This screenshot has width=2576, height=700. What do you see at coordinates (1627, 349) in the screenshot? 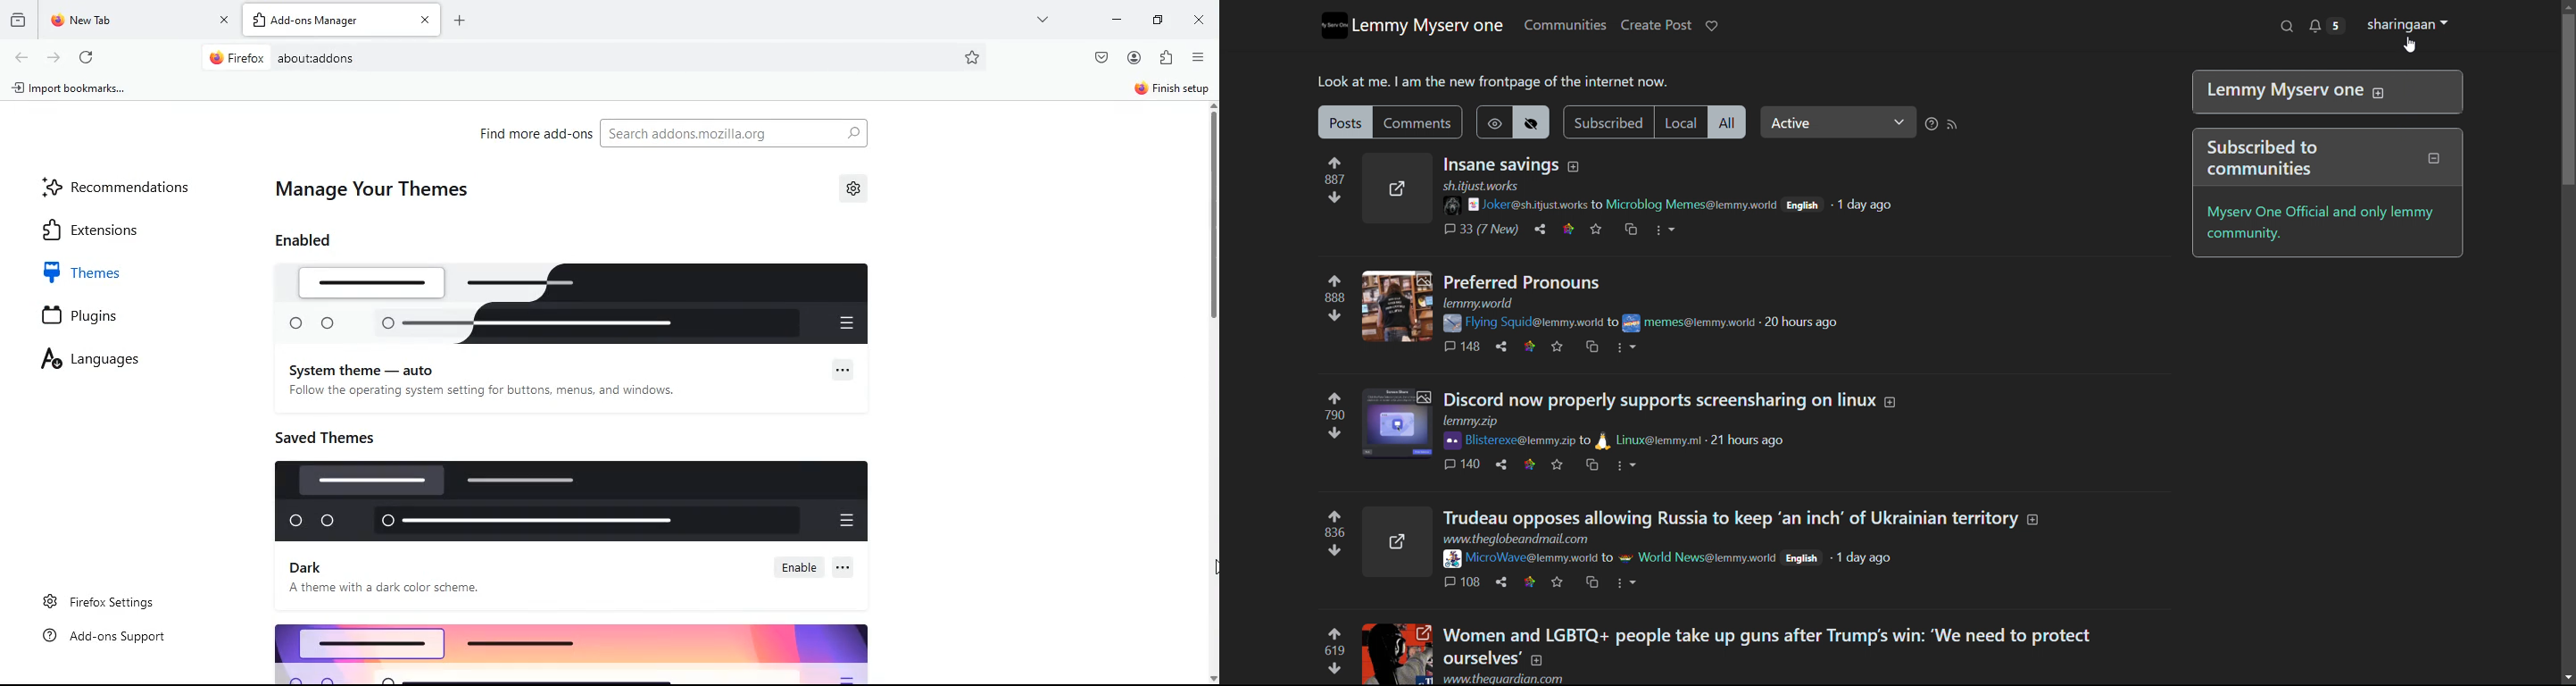
I see `options` at bounding box center [1627, 349].